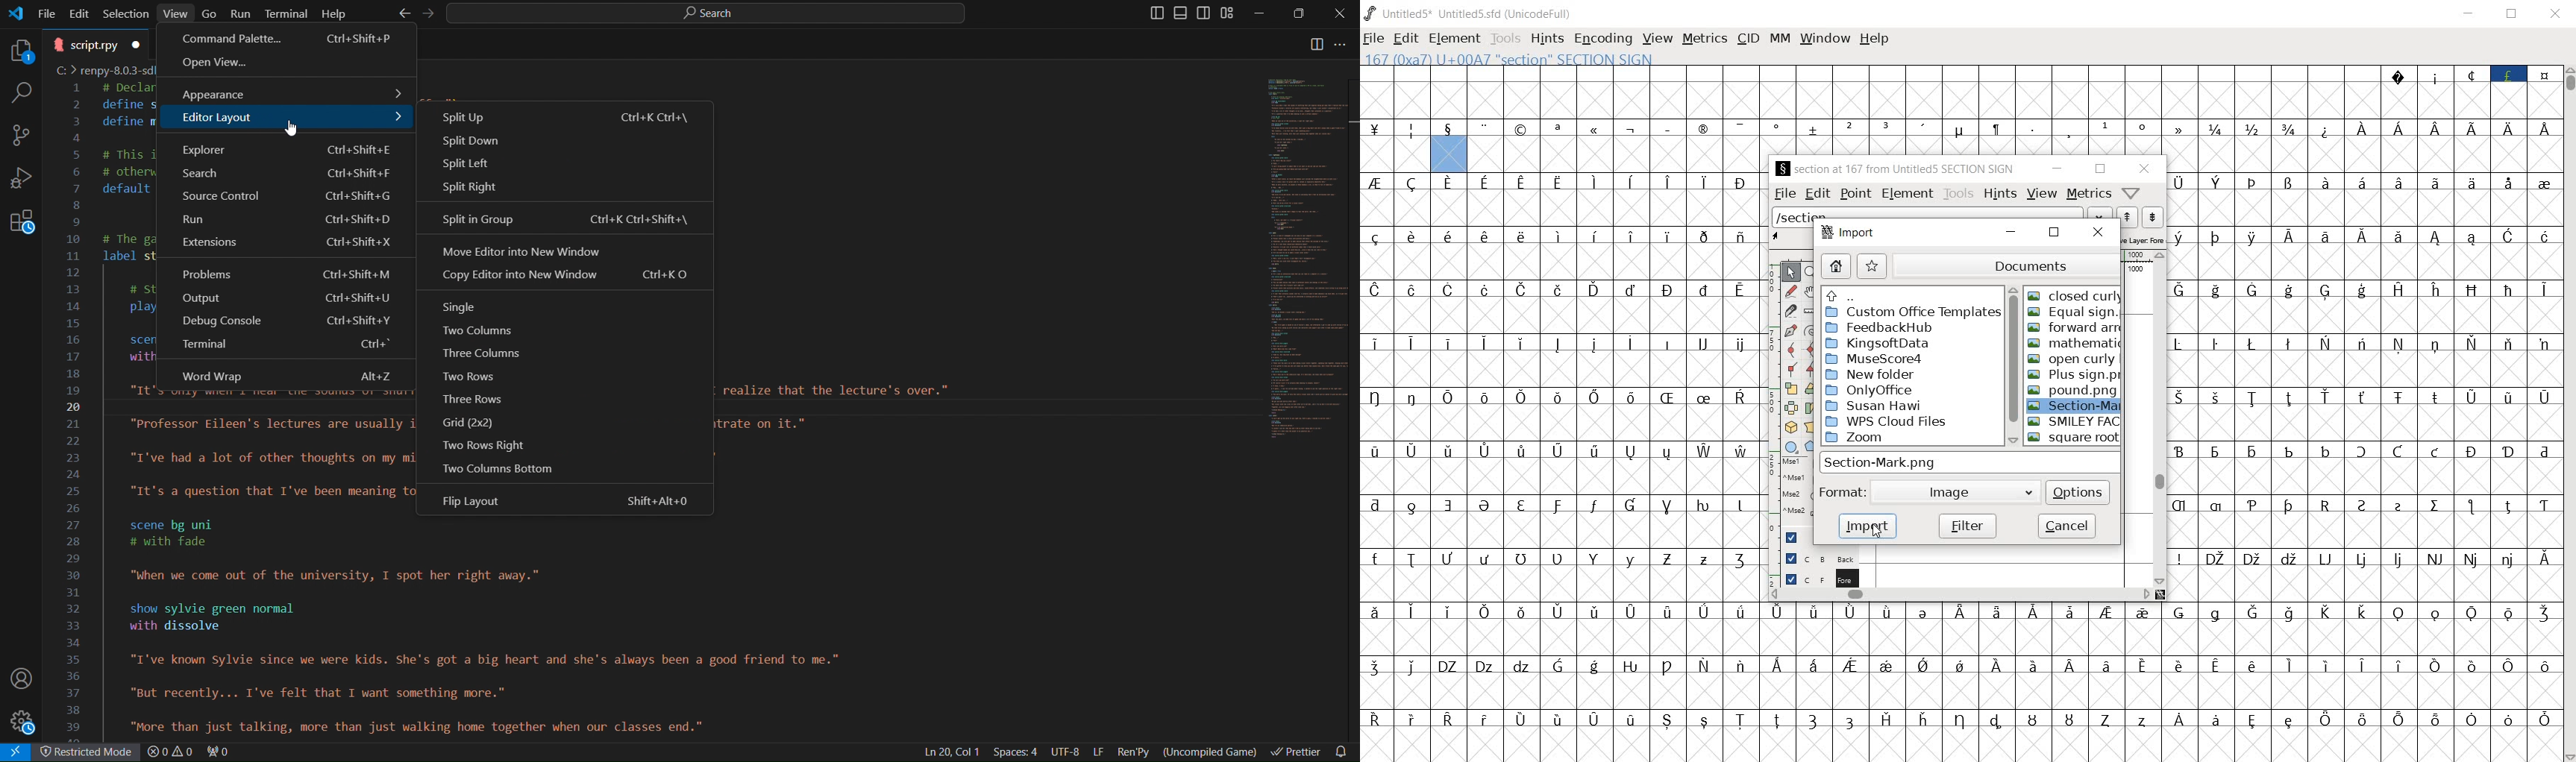  Describe the element at coordinates (1790, 407) in the screenshot. I see `flip the selection` at that location.